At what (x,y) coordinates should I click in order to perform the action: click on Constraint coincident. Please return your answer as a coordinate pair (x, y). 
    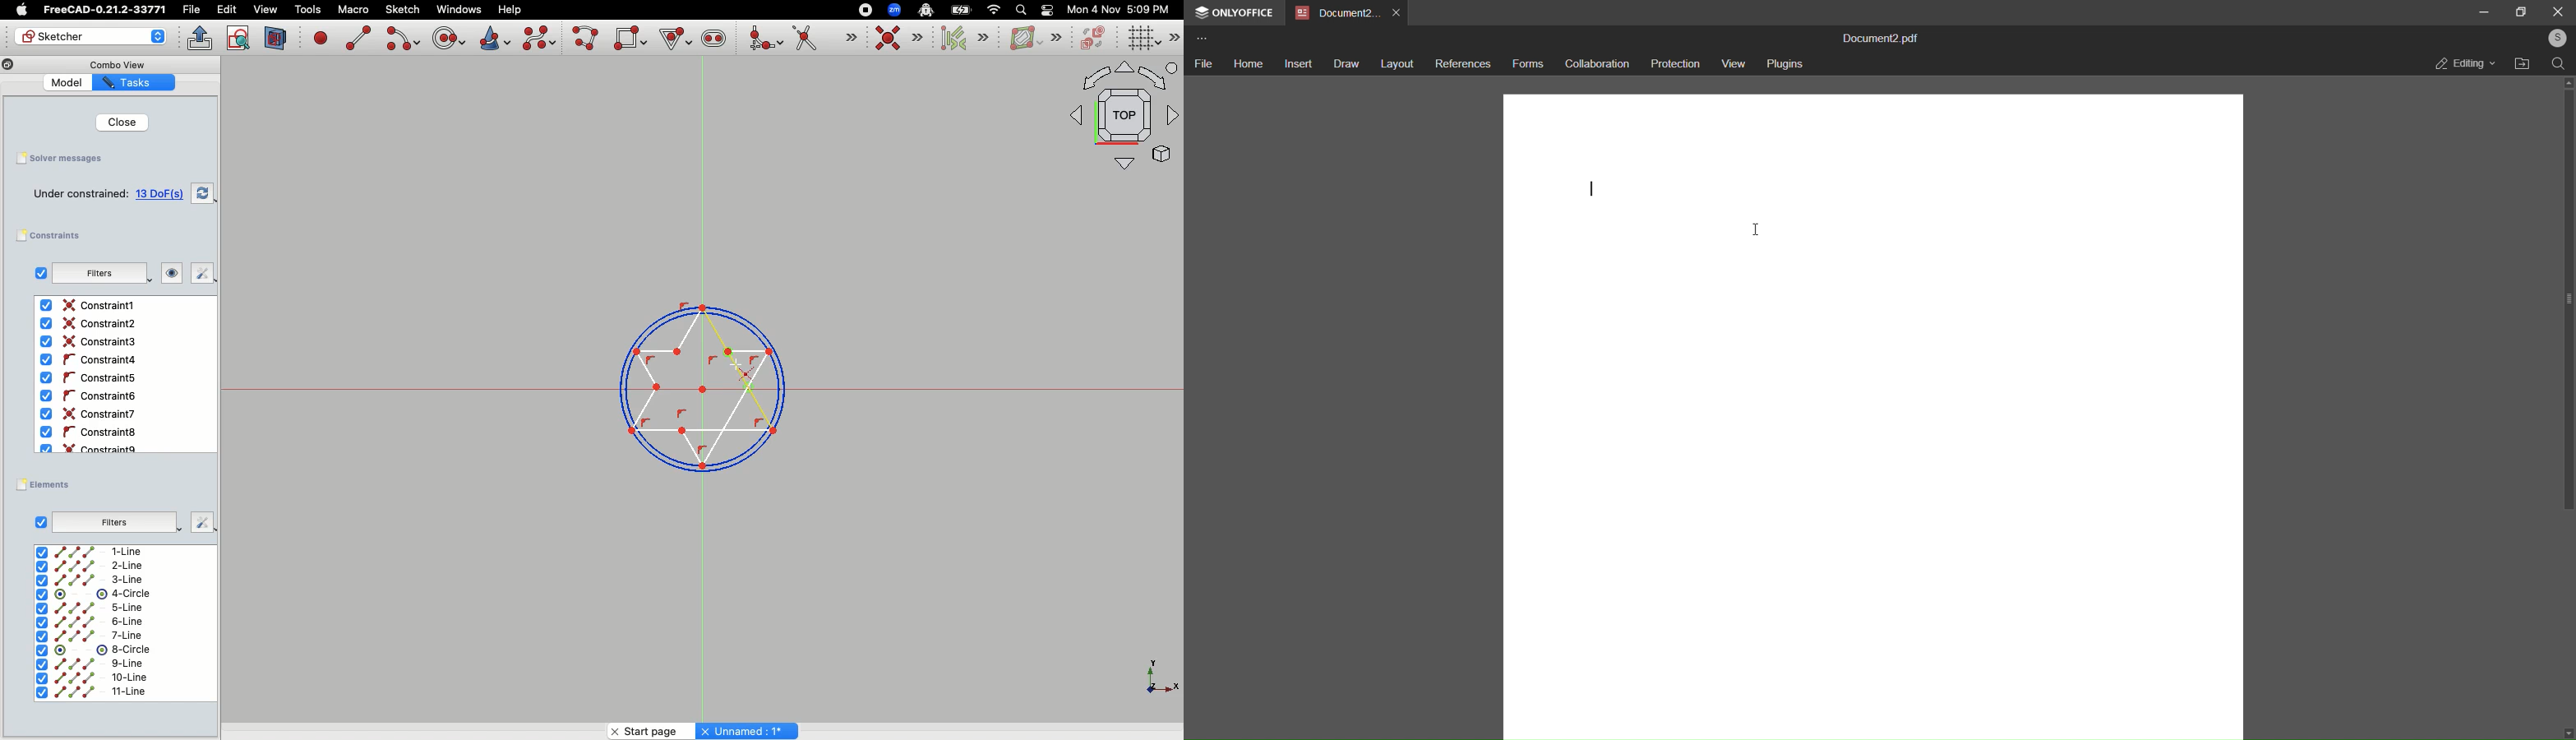
    Looking at the image, I should click on (899, 39).